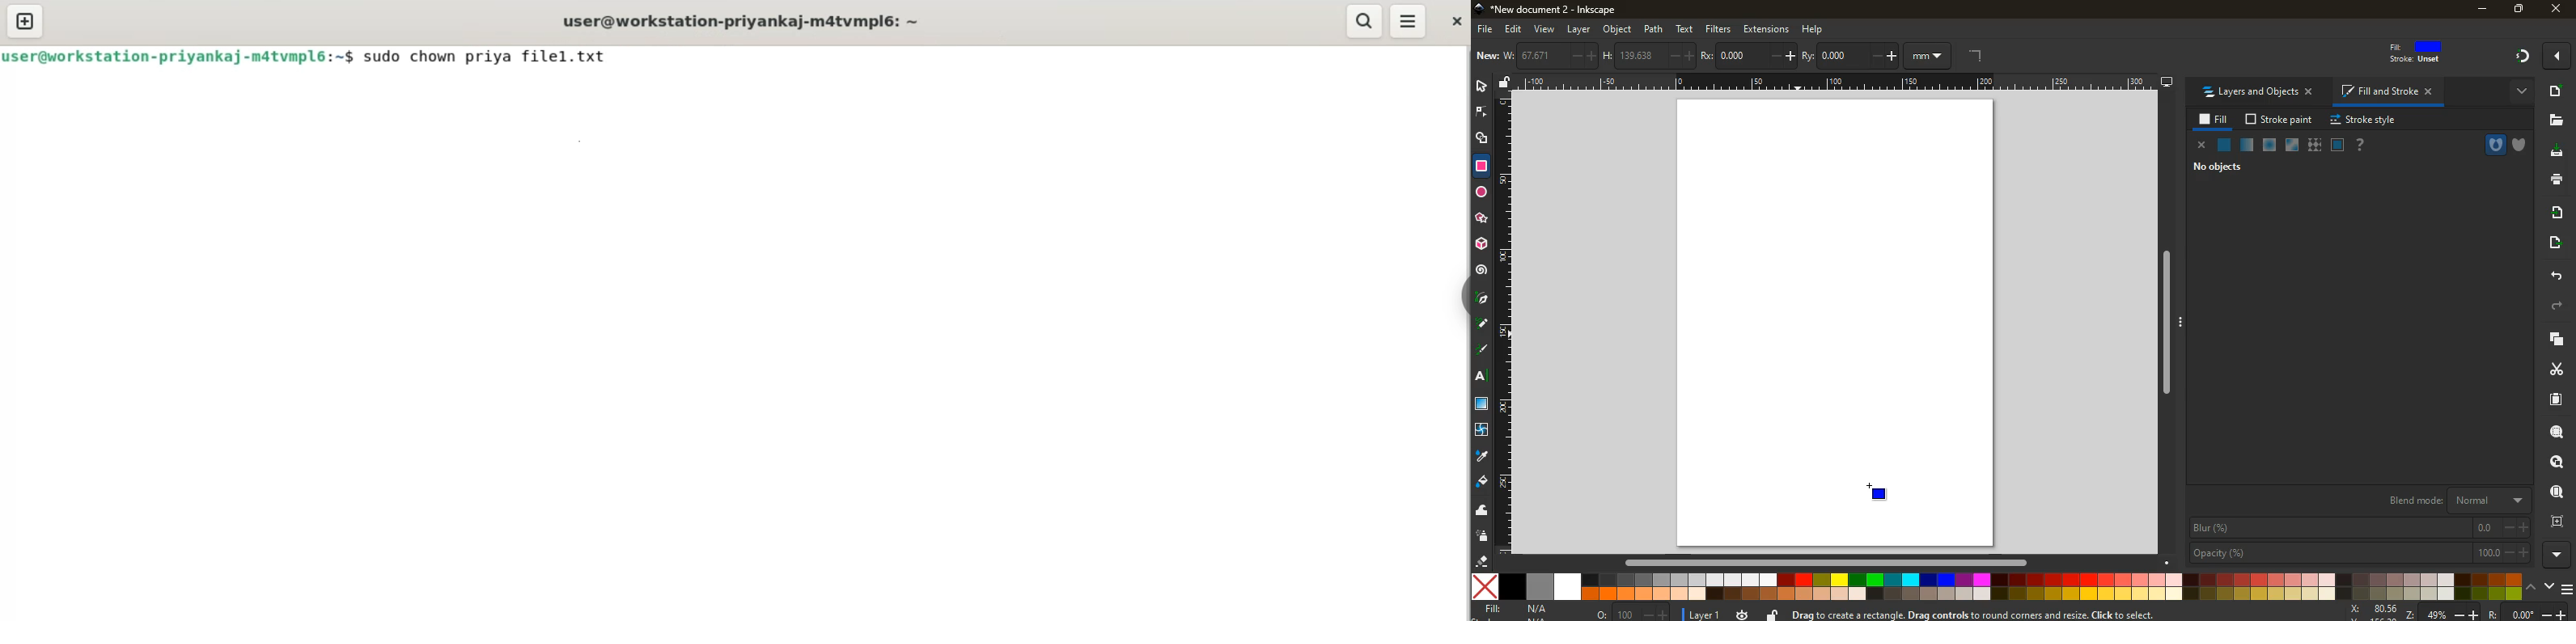 The width and height of the screenshot is (2576, 644). I want to click on fill and stroke, so click(2386, 91).